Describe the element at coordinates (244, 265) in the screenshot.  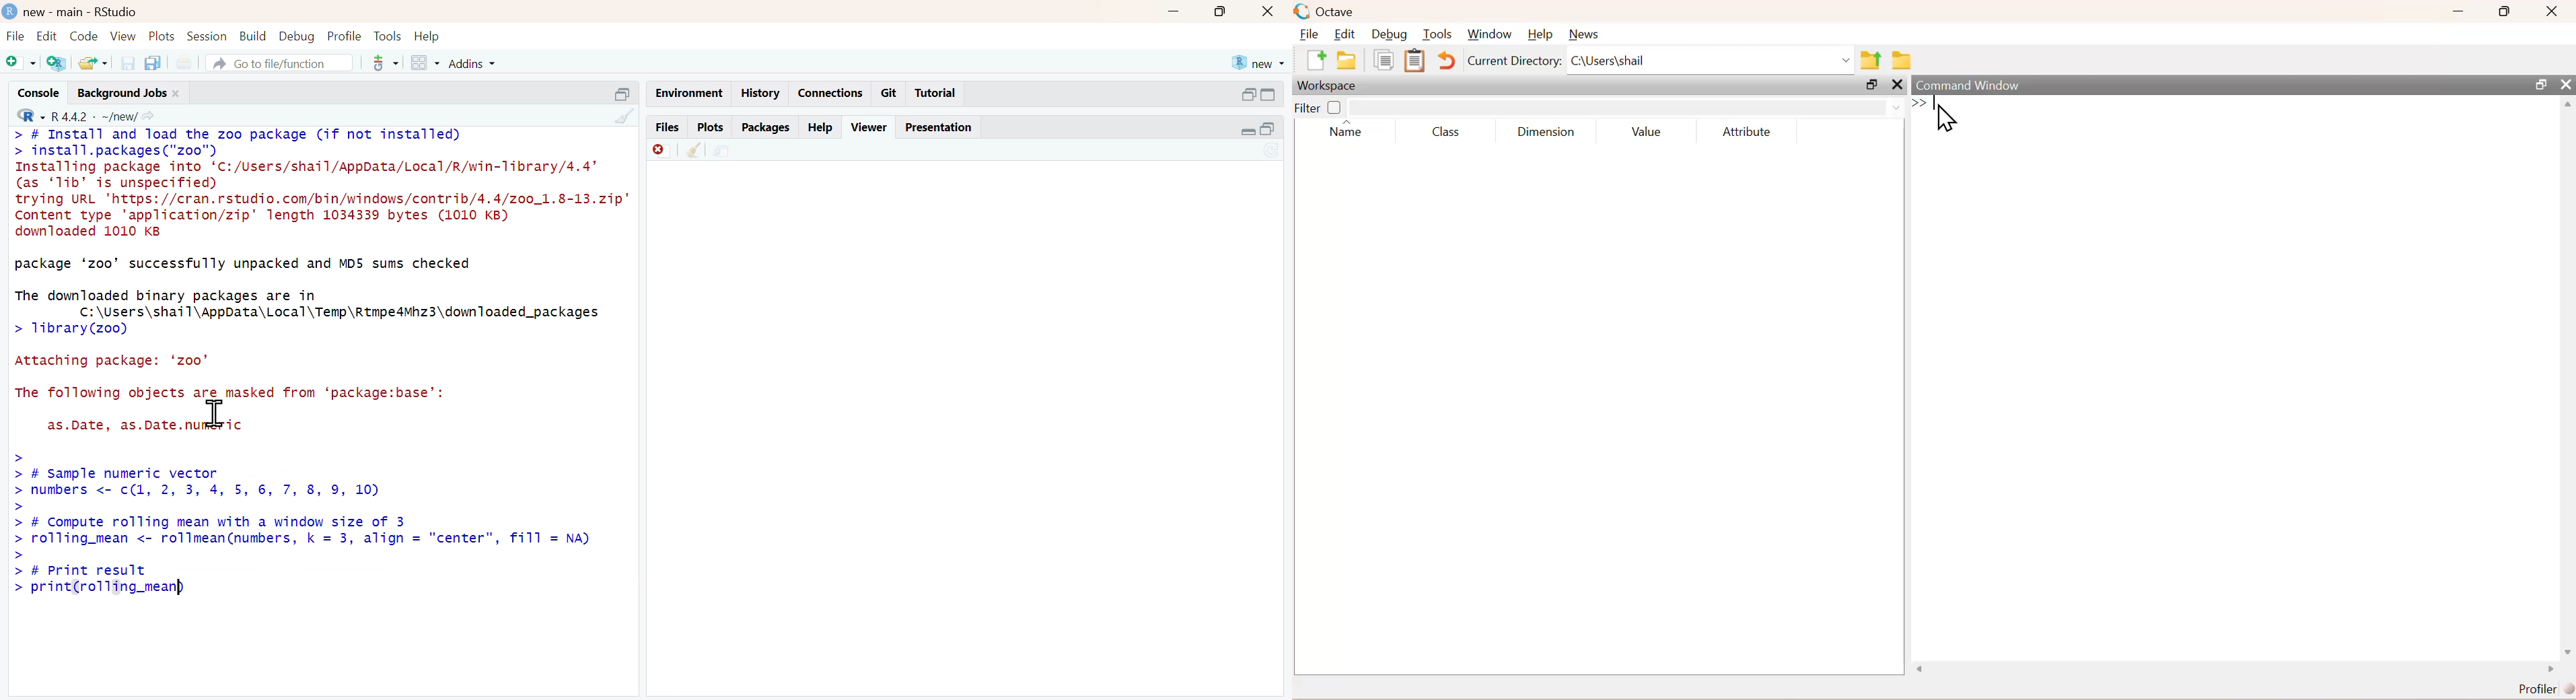
I see `package ‘zoo’ successfully unpacked and MD5 sums checked` at that location.